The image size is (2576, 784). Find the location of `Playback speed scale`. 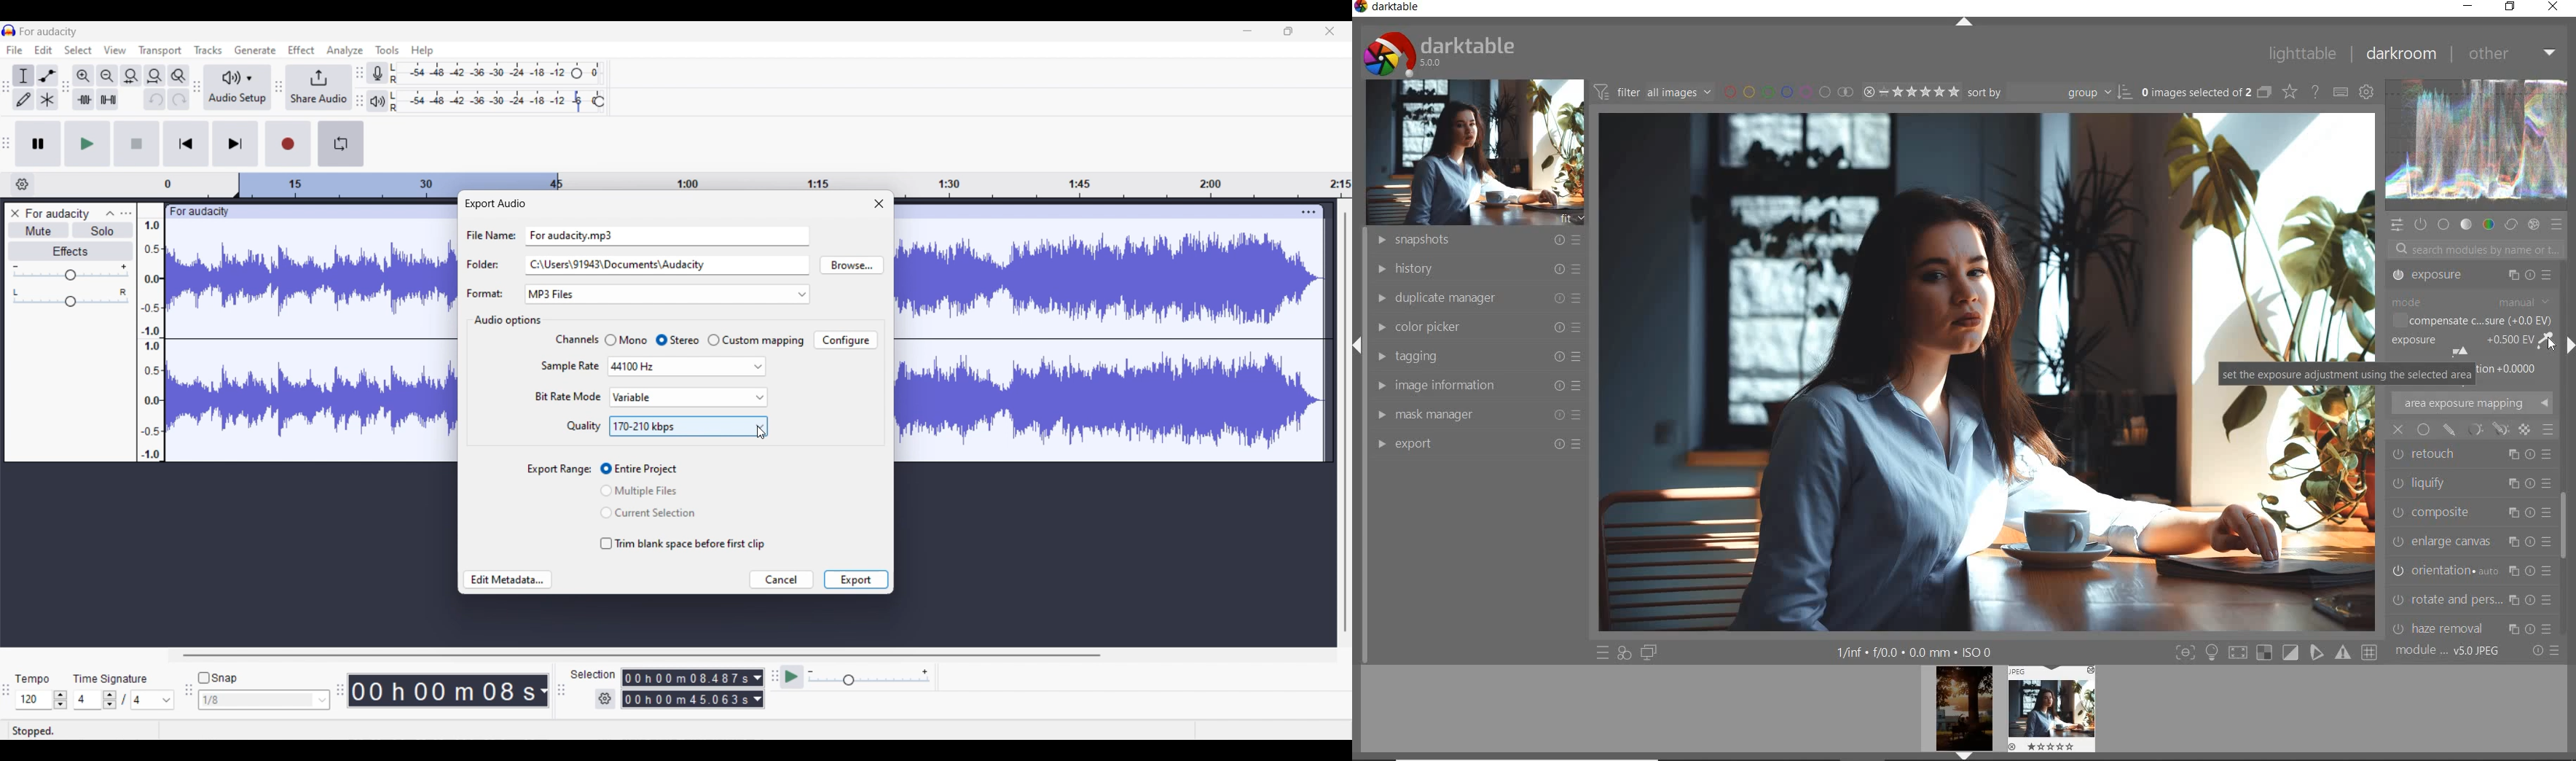

Playback speed scale is located at coordinates (869, 676).